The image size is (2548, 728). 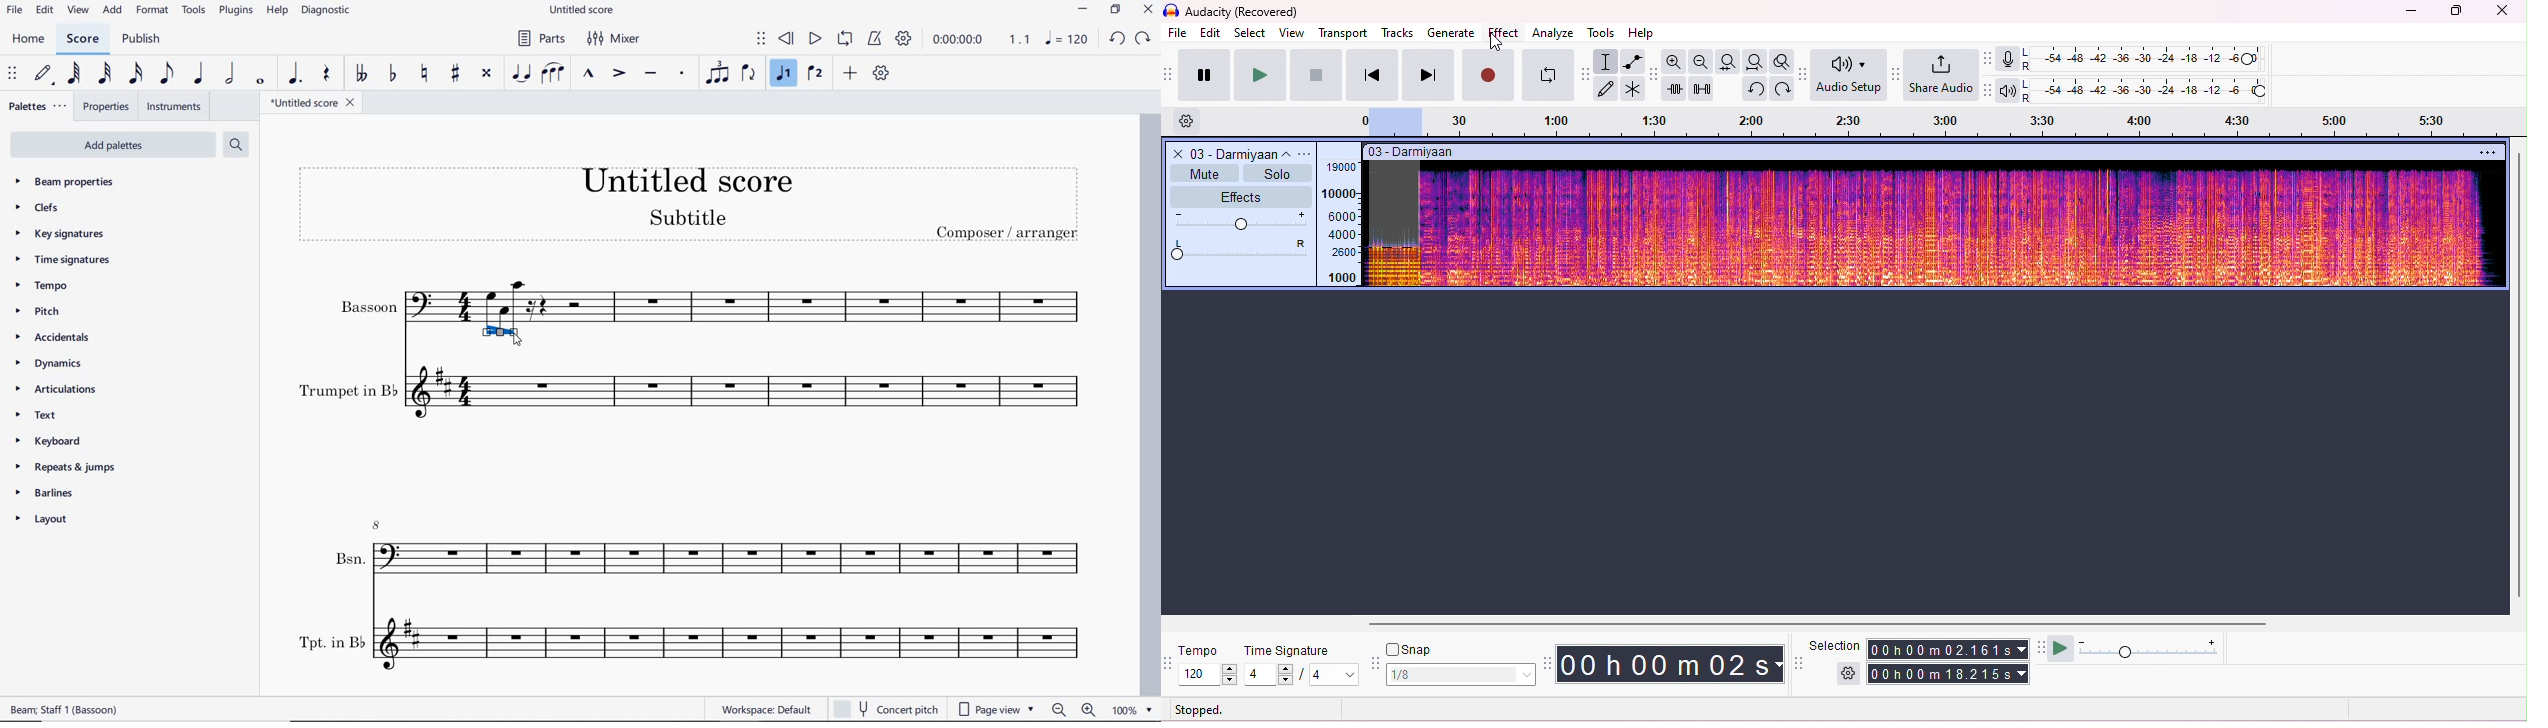 I want to click on undo, so click(x=1754, y=88).